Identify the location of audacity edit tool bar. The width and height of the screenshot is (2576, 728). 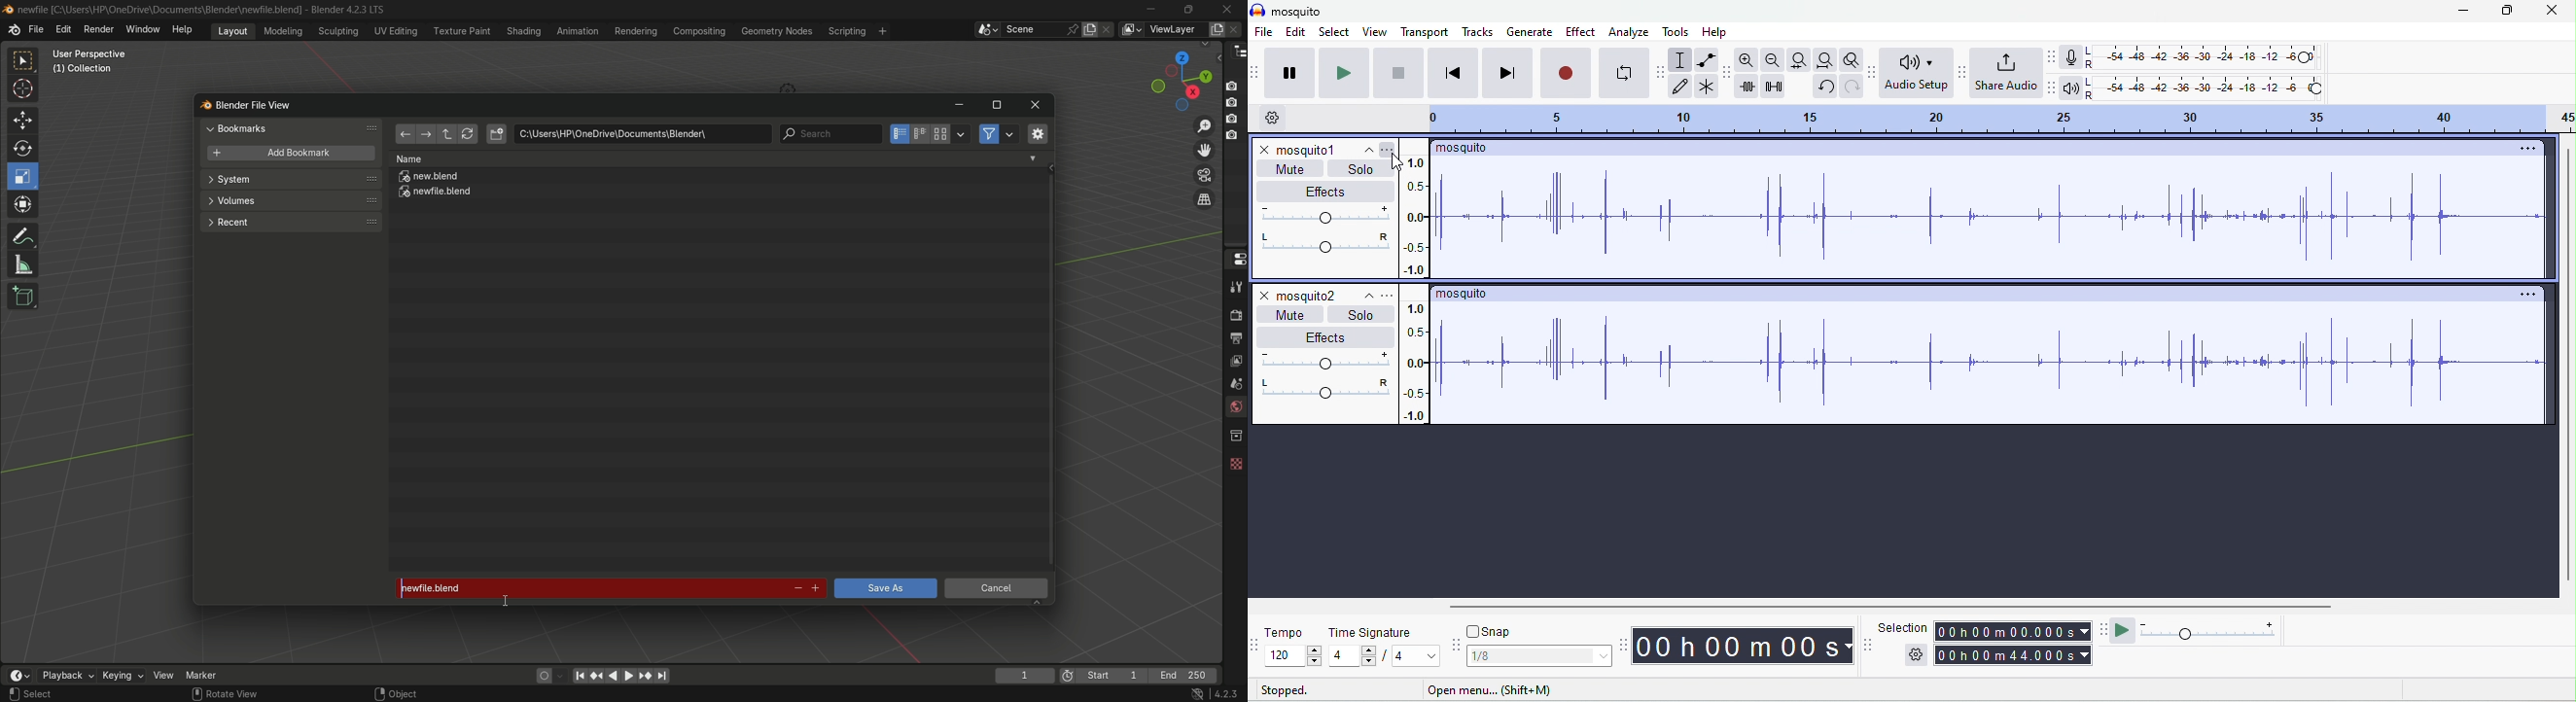
(1729, 71).